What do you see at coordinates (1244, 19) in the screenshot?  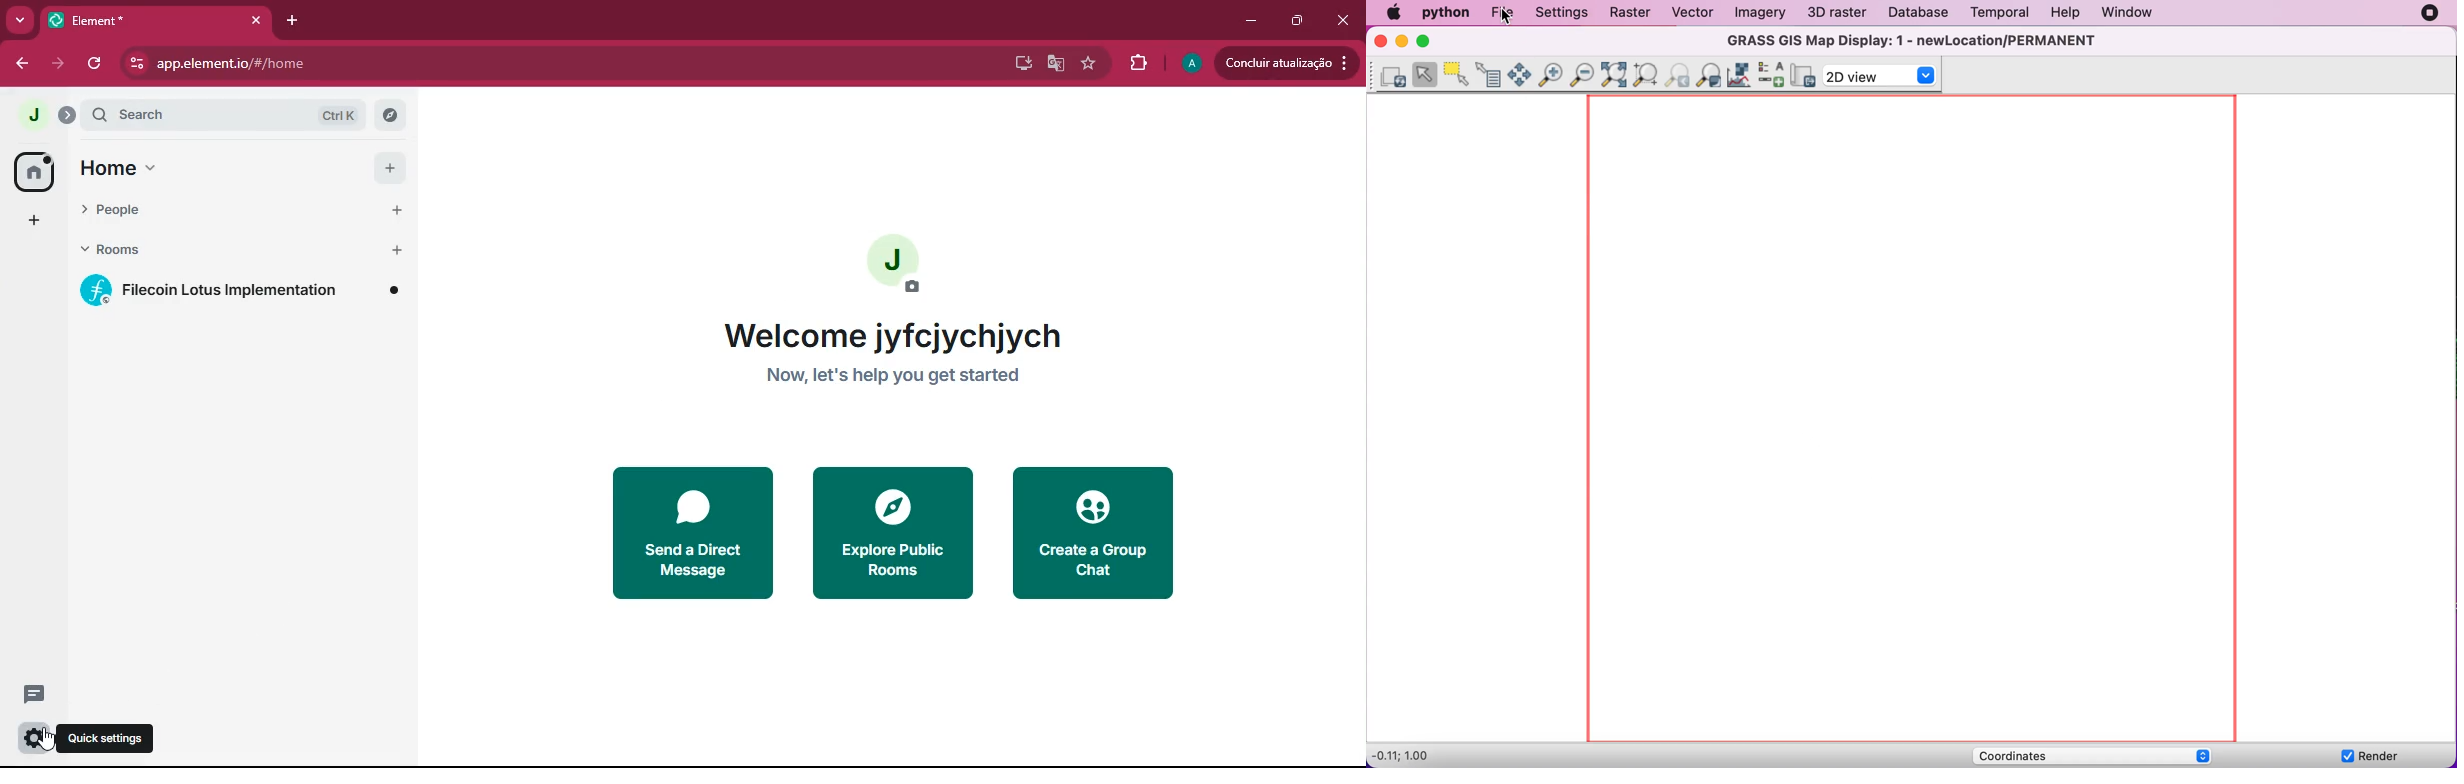 I see `minimize` at bounding box center [1244, 19].